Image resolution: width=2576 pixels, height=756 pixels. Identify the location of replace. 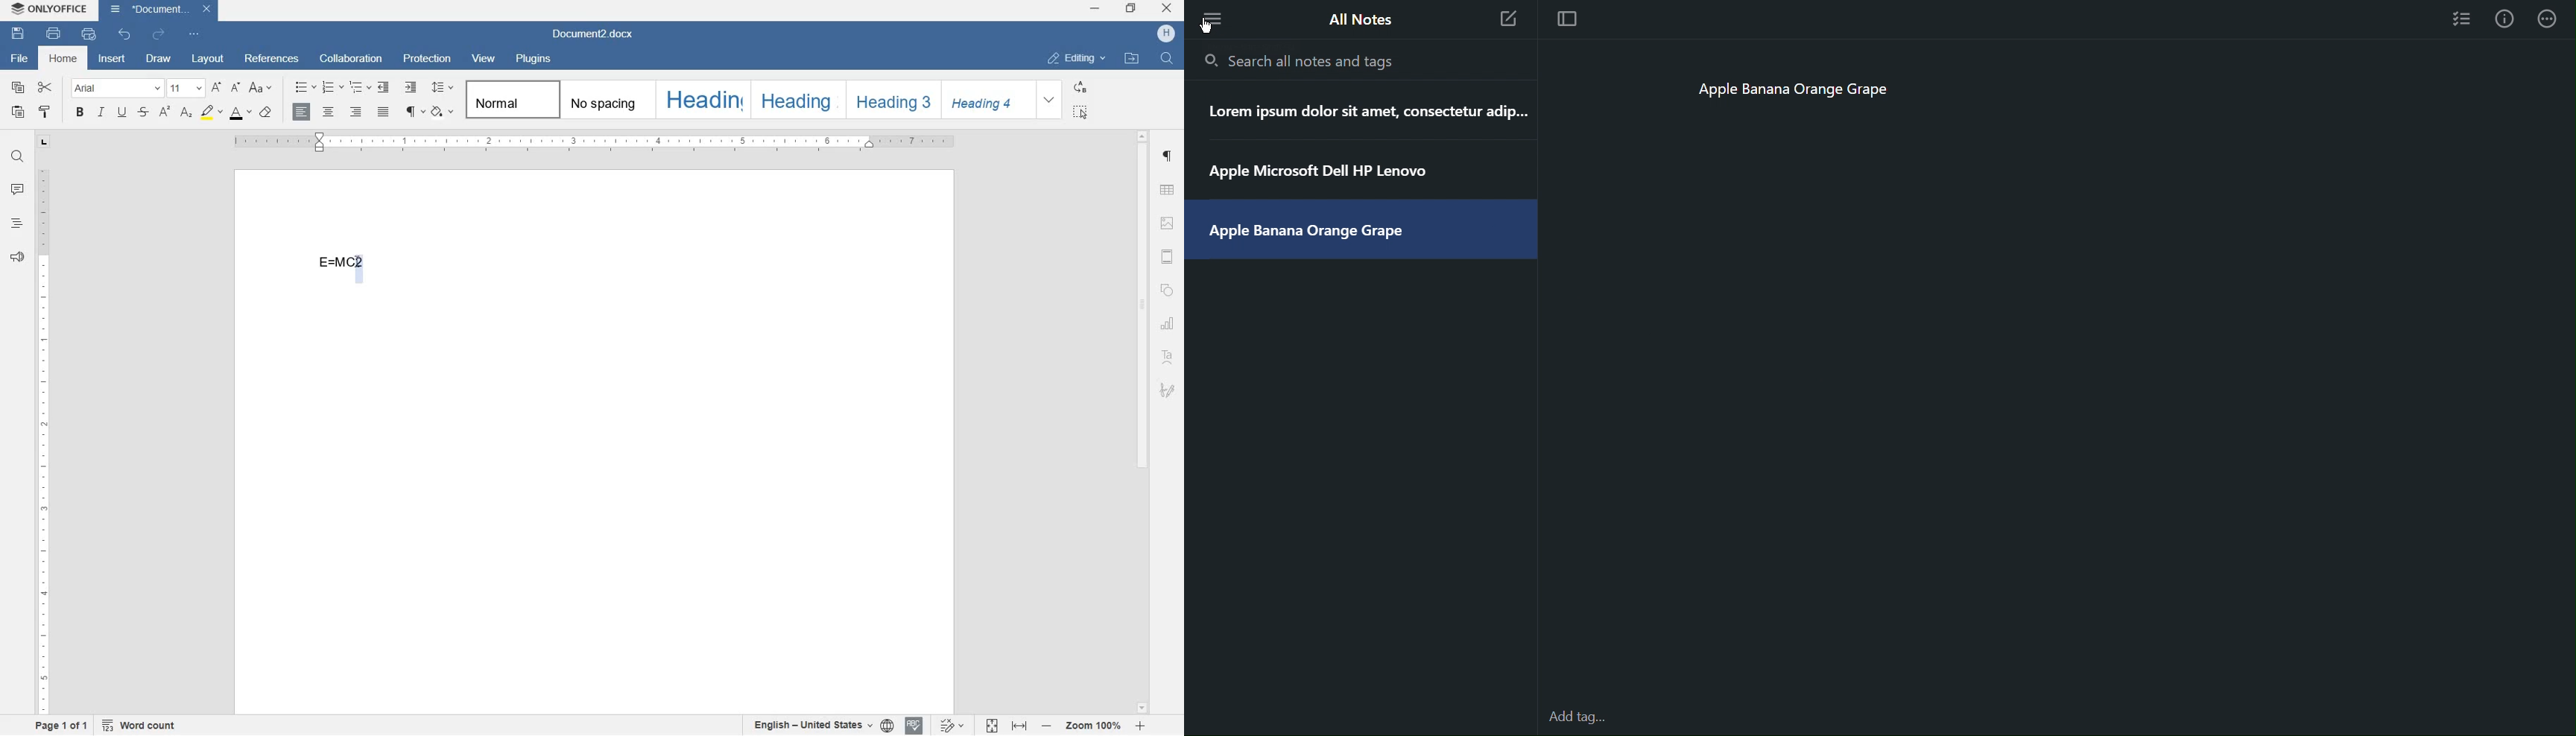
(1082, 88).